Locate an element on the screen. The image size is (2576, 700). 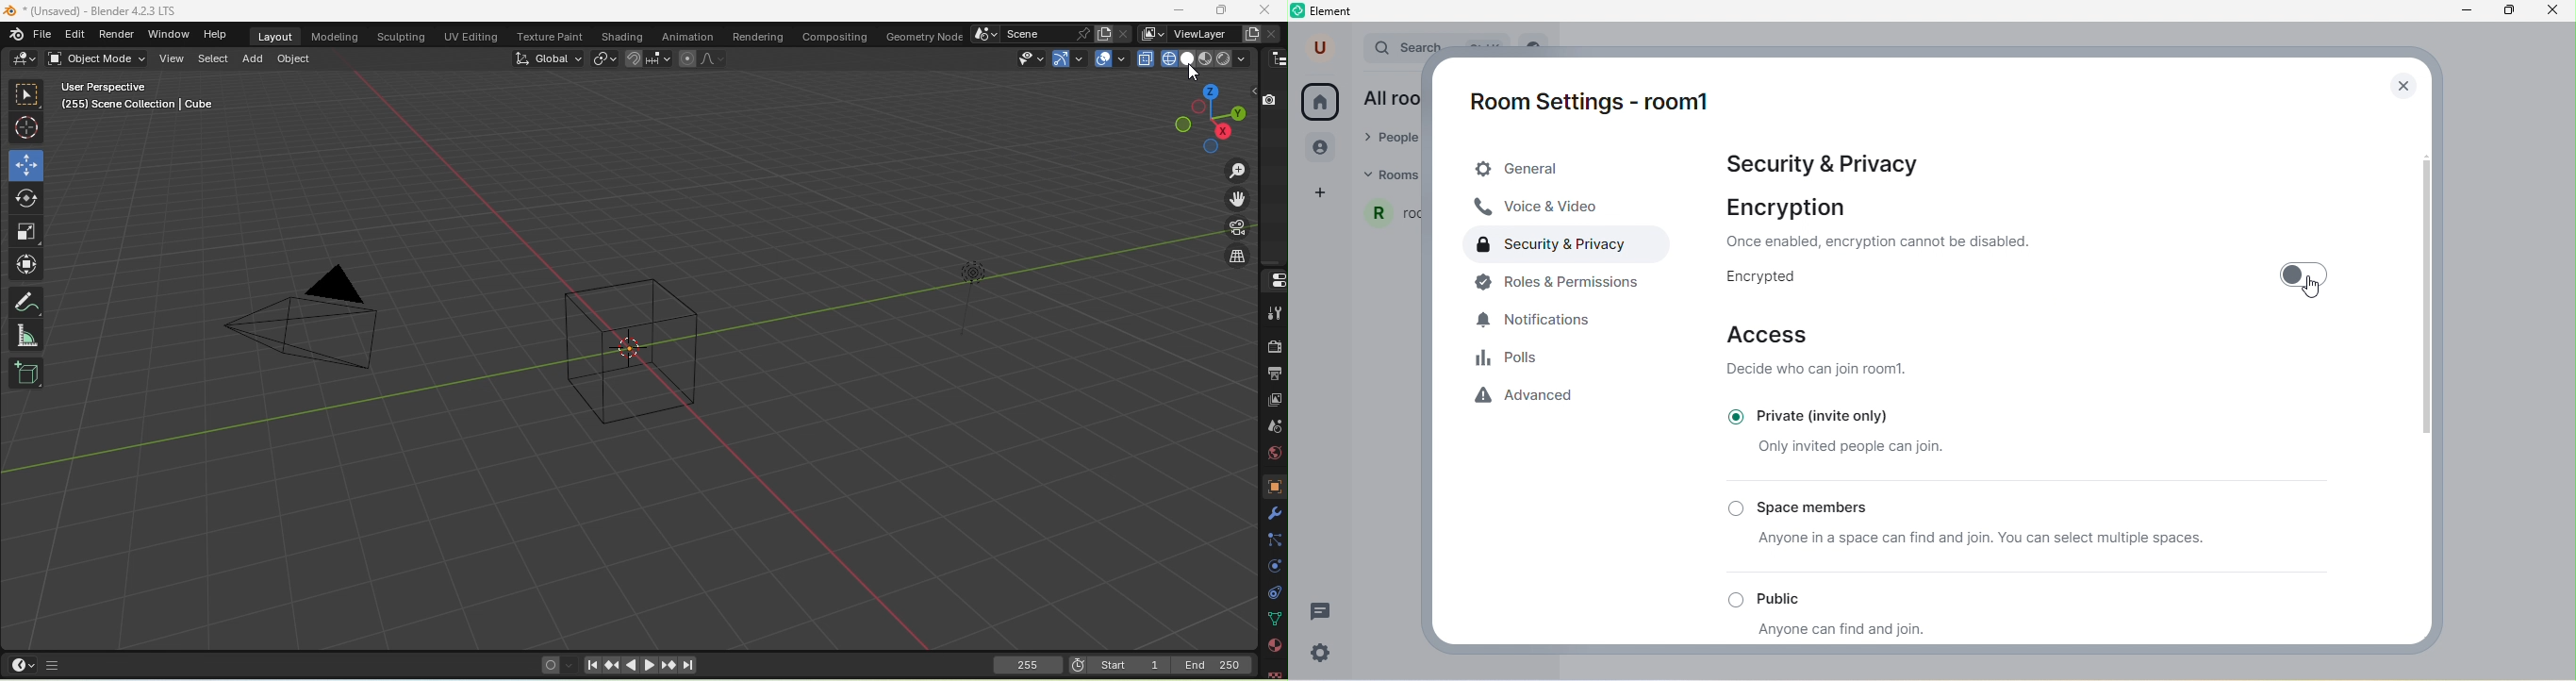
only invited people can join is located at coordinates (1858, 447).